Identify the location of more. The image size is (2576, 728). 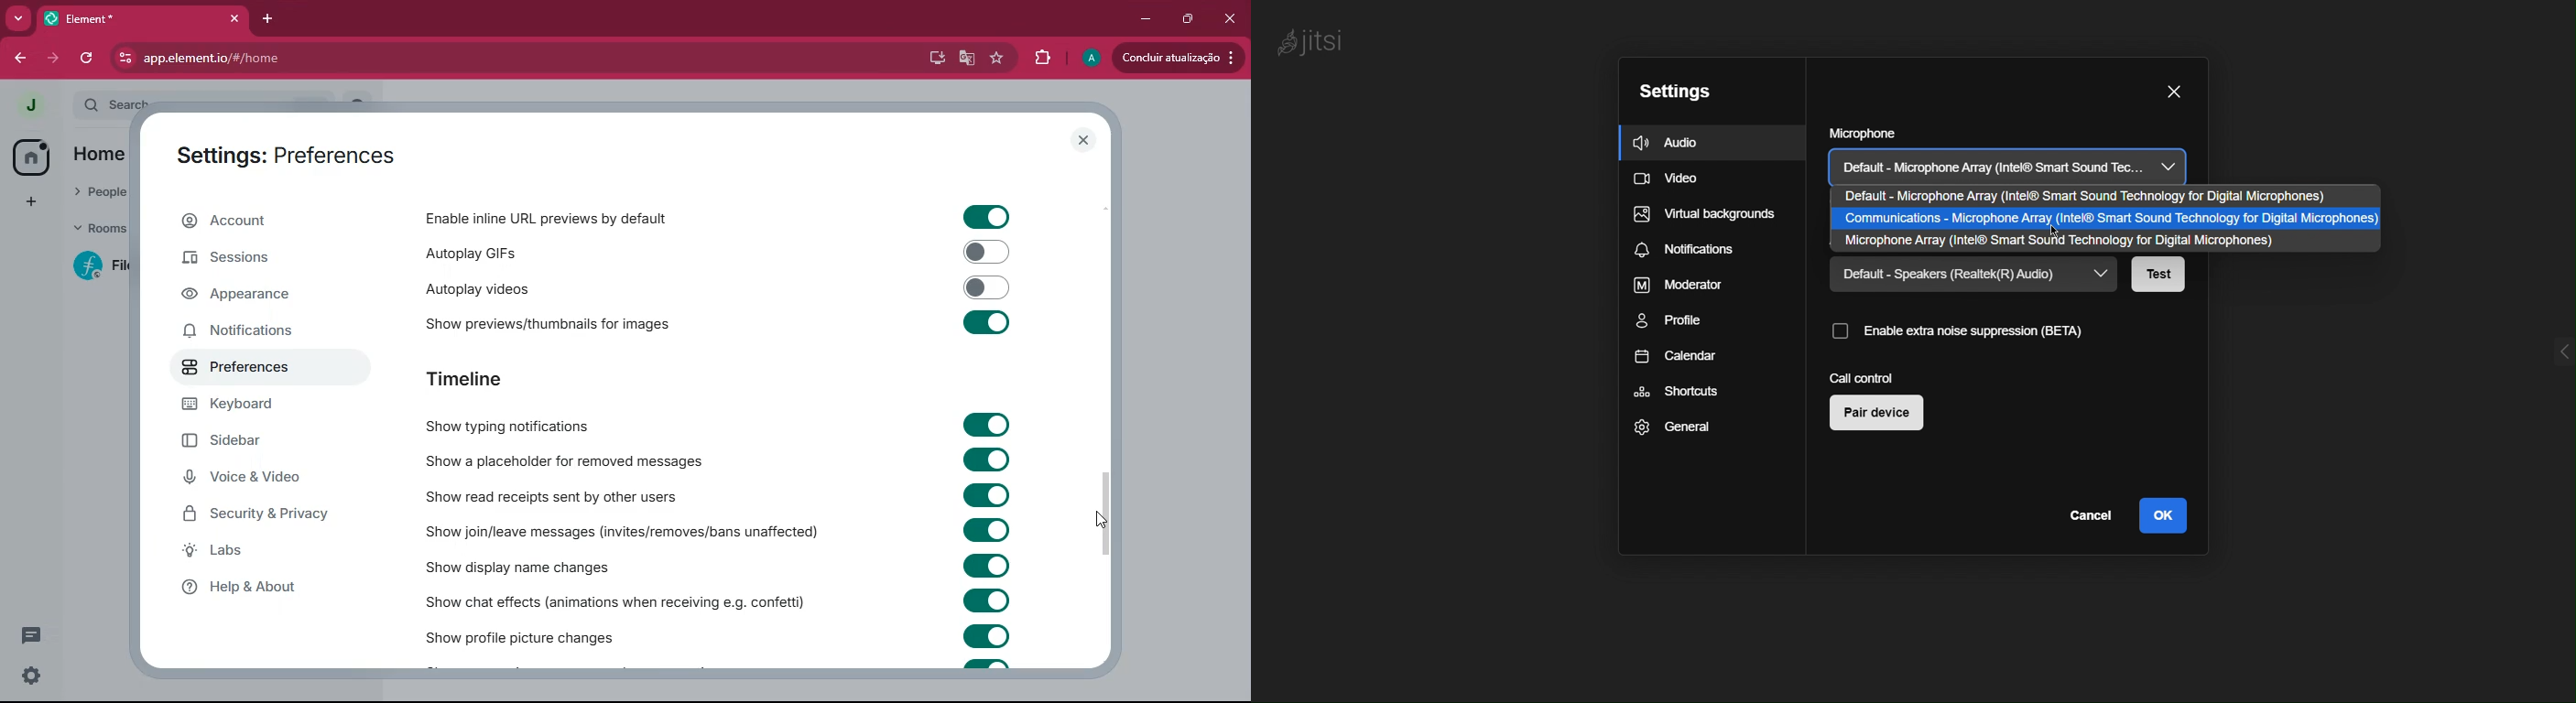
(29, 200).